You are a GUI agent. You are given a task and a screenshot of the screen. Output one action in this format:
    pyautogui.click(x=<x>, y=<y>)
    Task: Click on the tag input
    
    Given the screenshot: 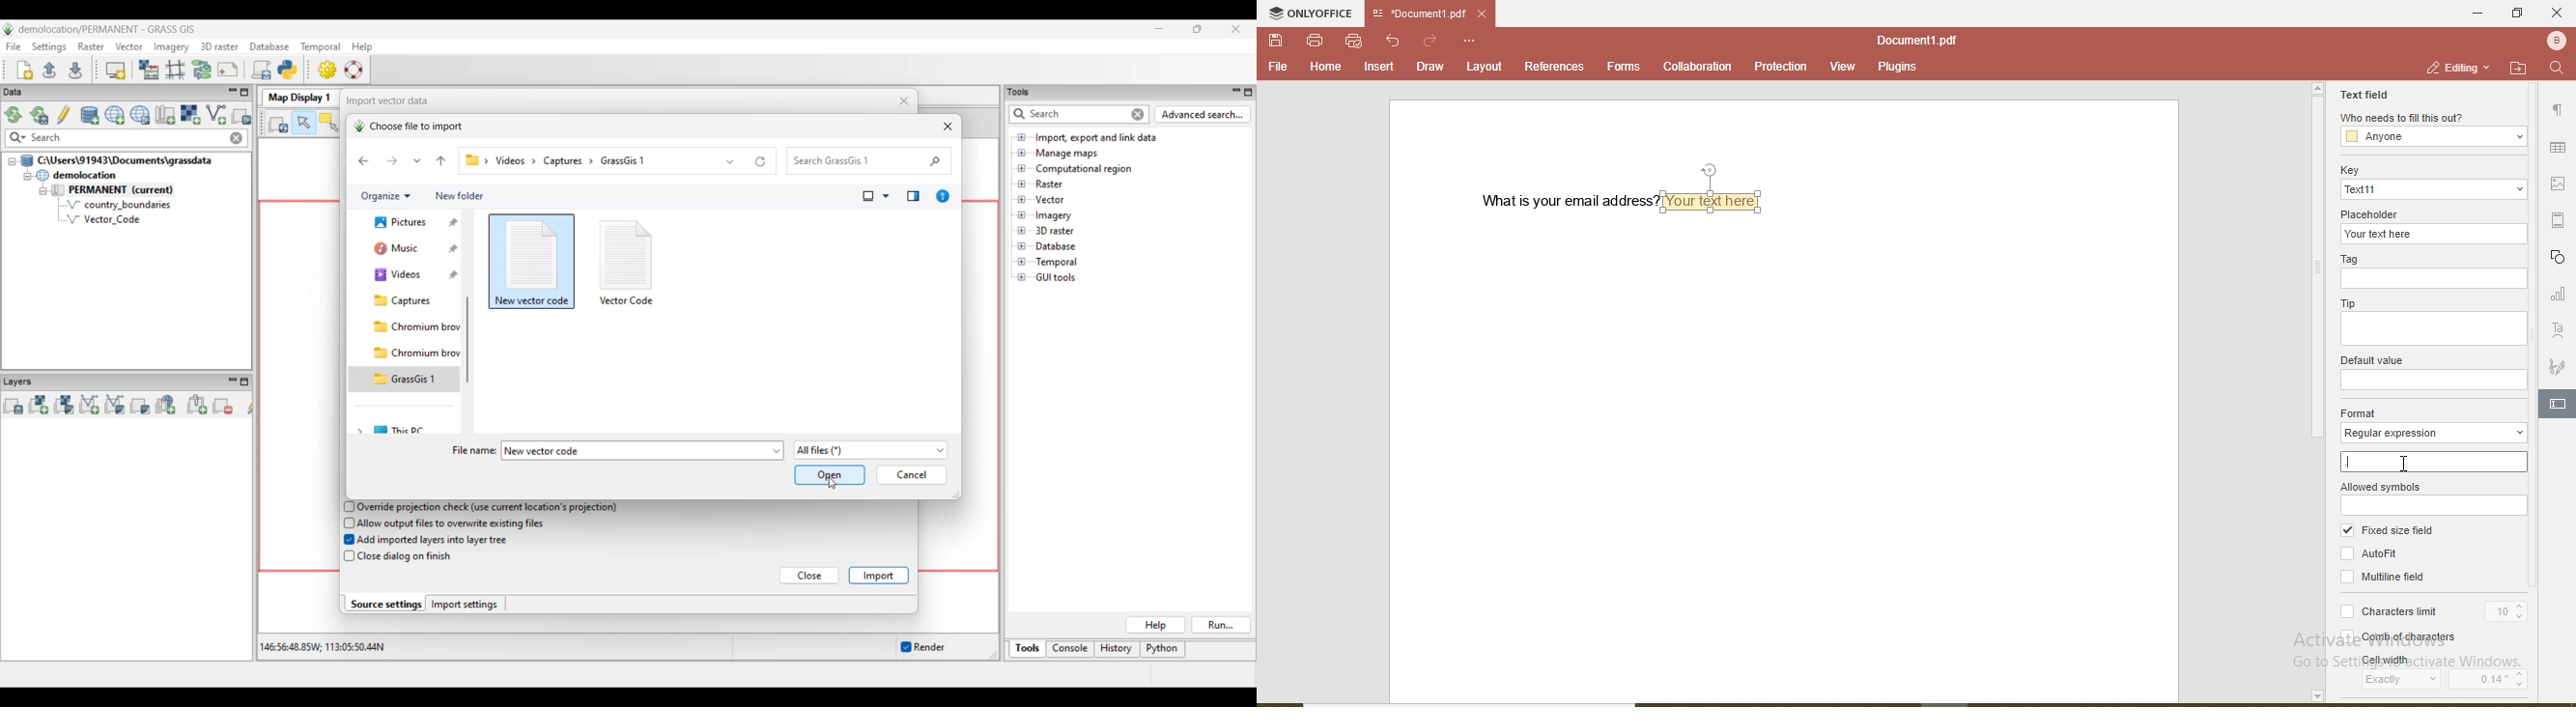 What is the action you would take?
    pyautogui.click(x=2432, y=279)
    